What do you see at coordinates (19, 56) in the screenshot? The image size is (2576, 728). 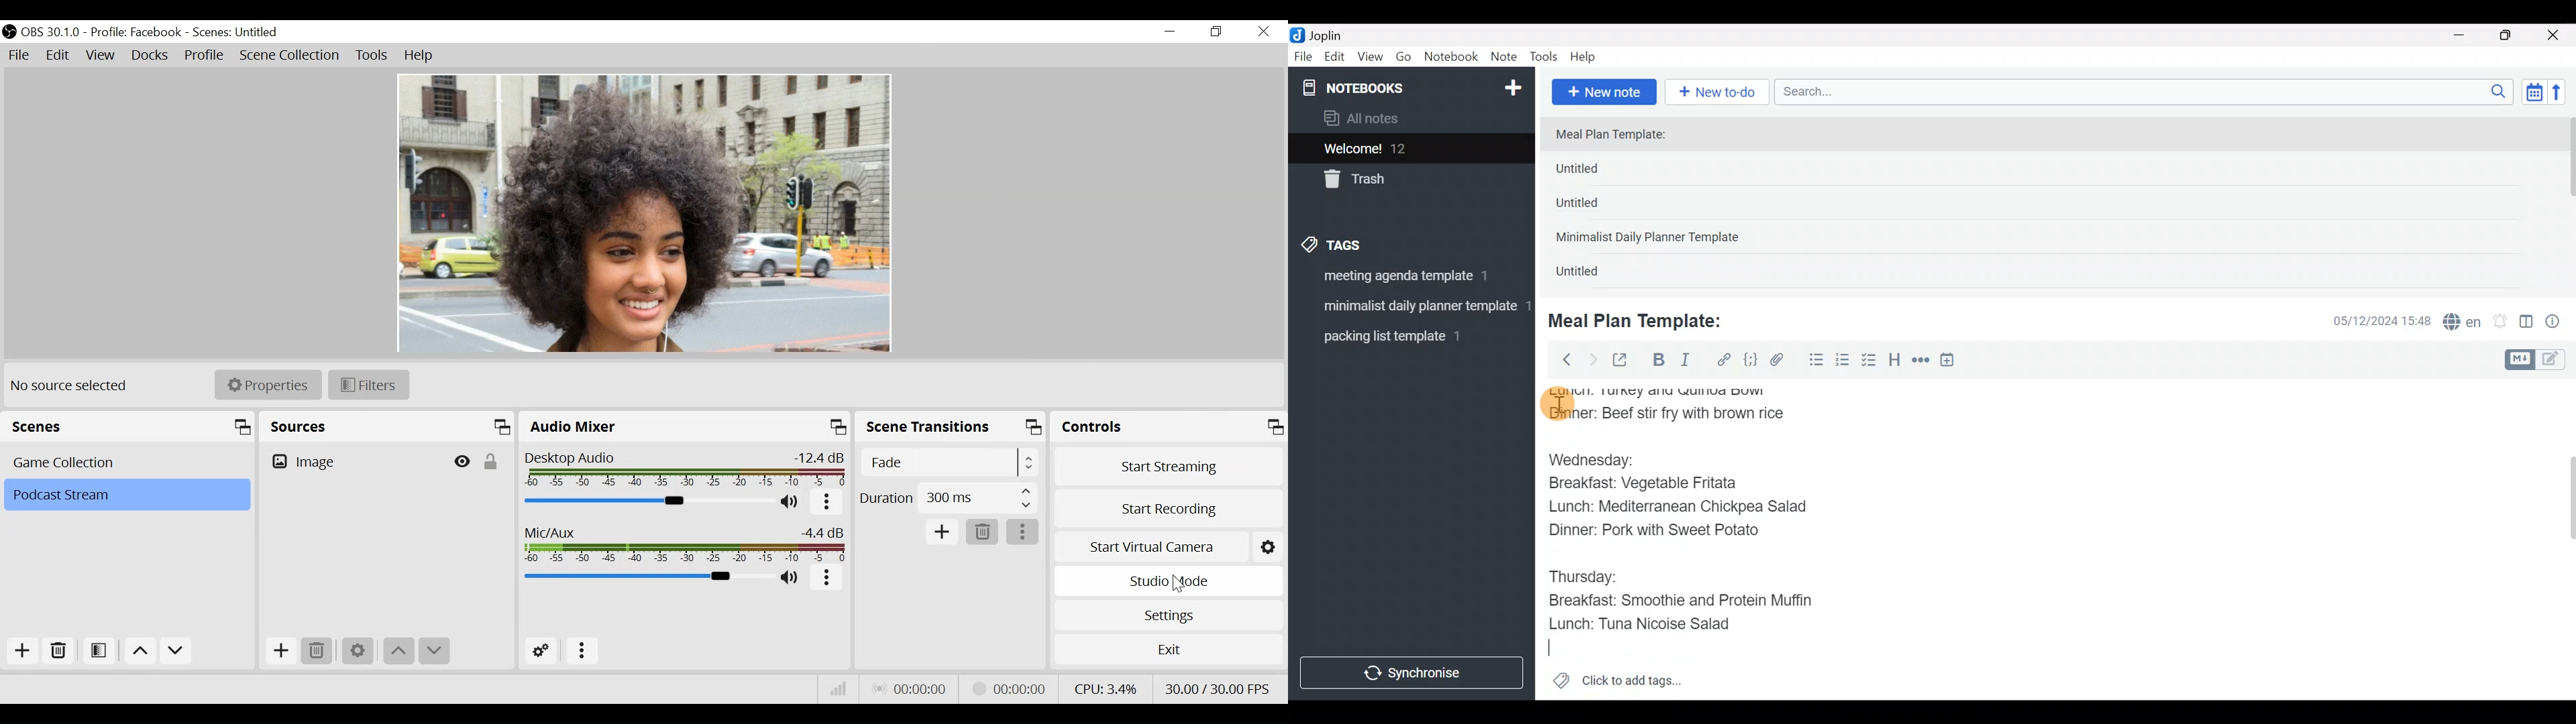 I see `File` at bounding box center [19, 56].